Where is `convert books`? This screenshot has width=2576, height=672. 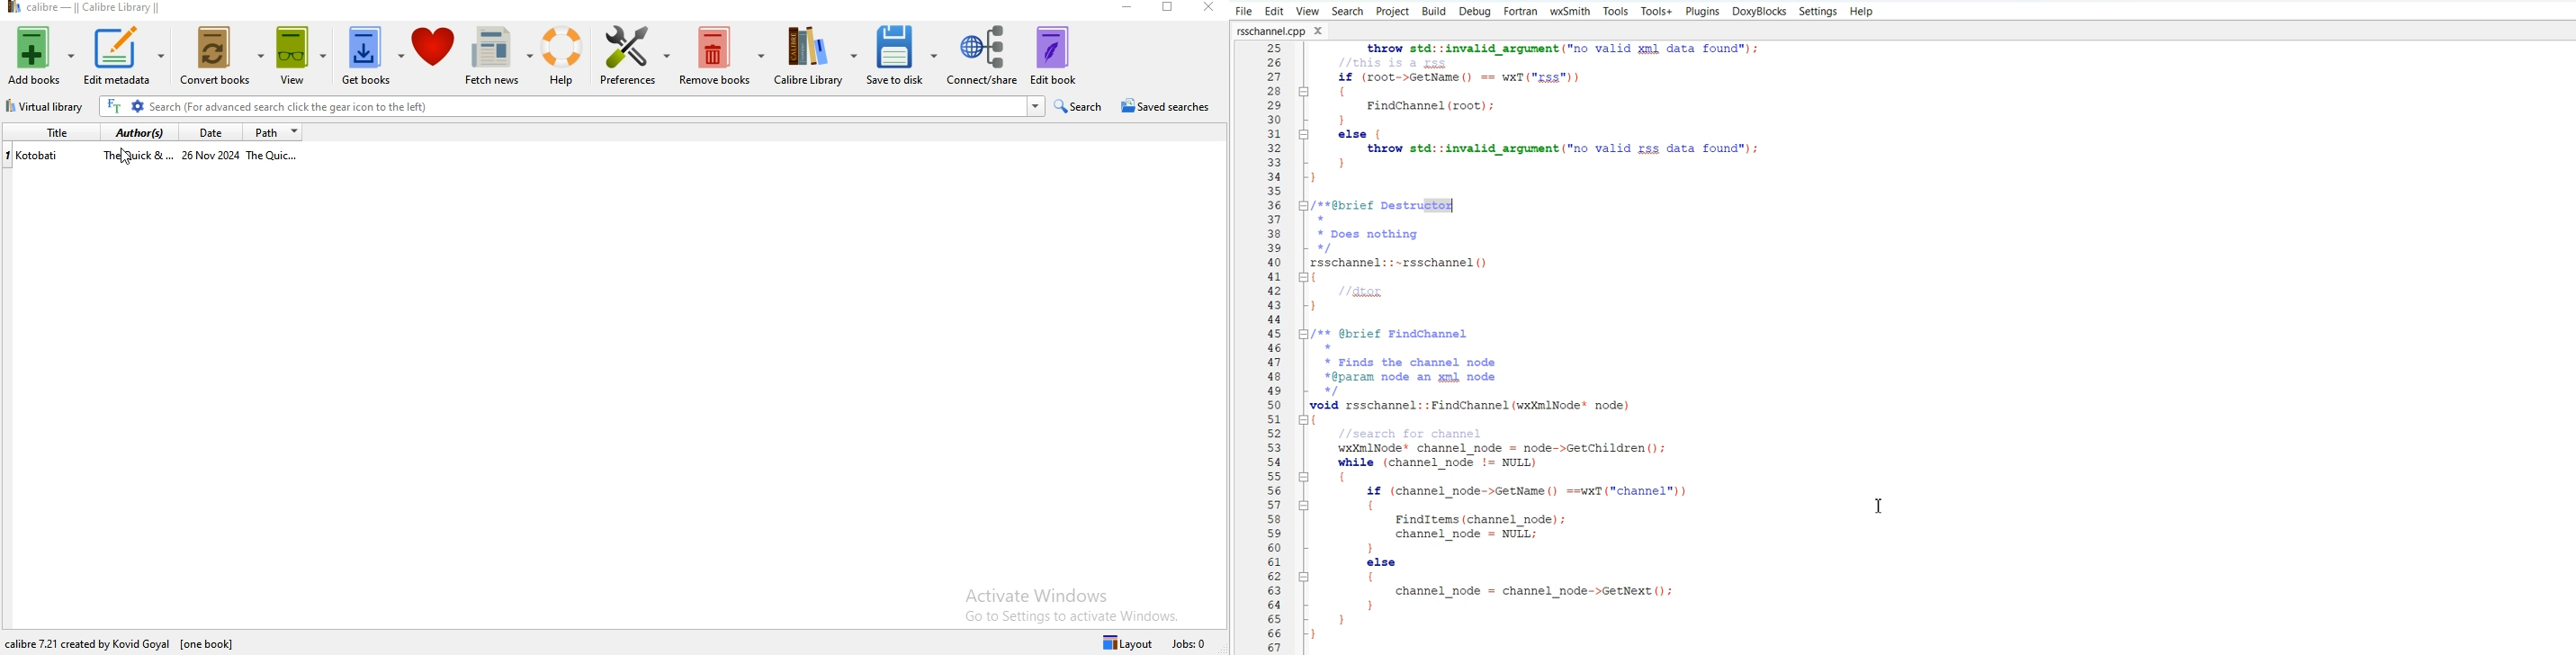 convert books is located at coordinates (222, 58).